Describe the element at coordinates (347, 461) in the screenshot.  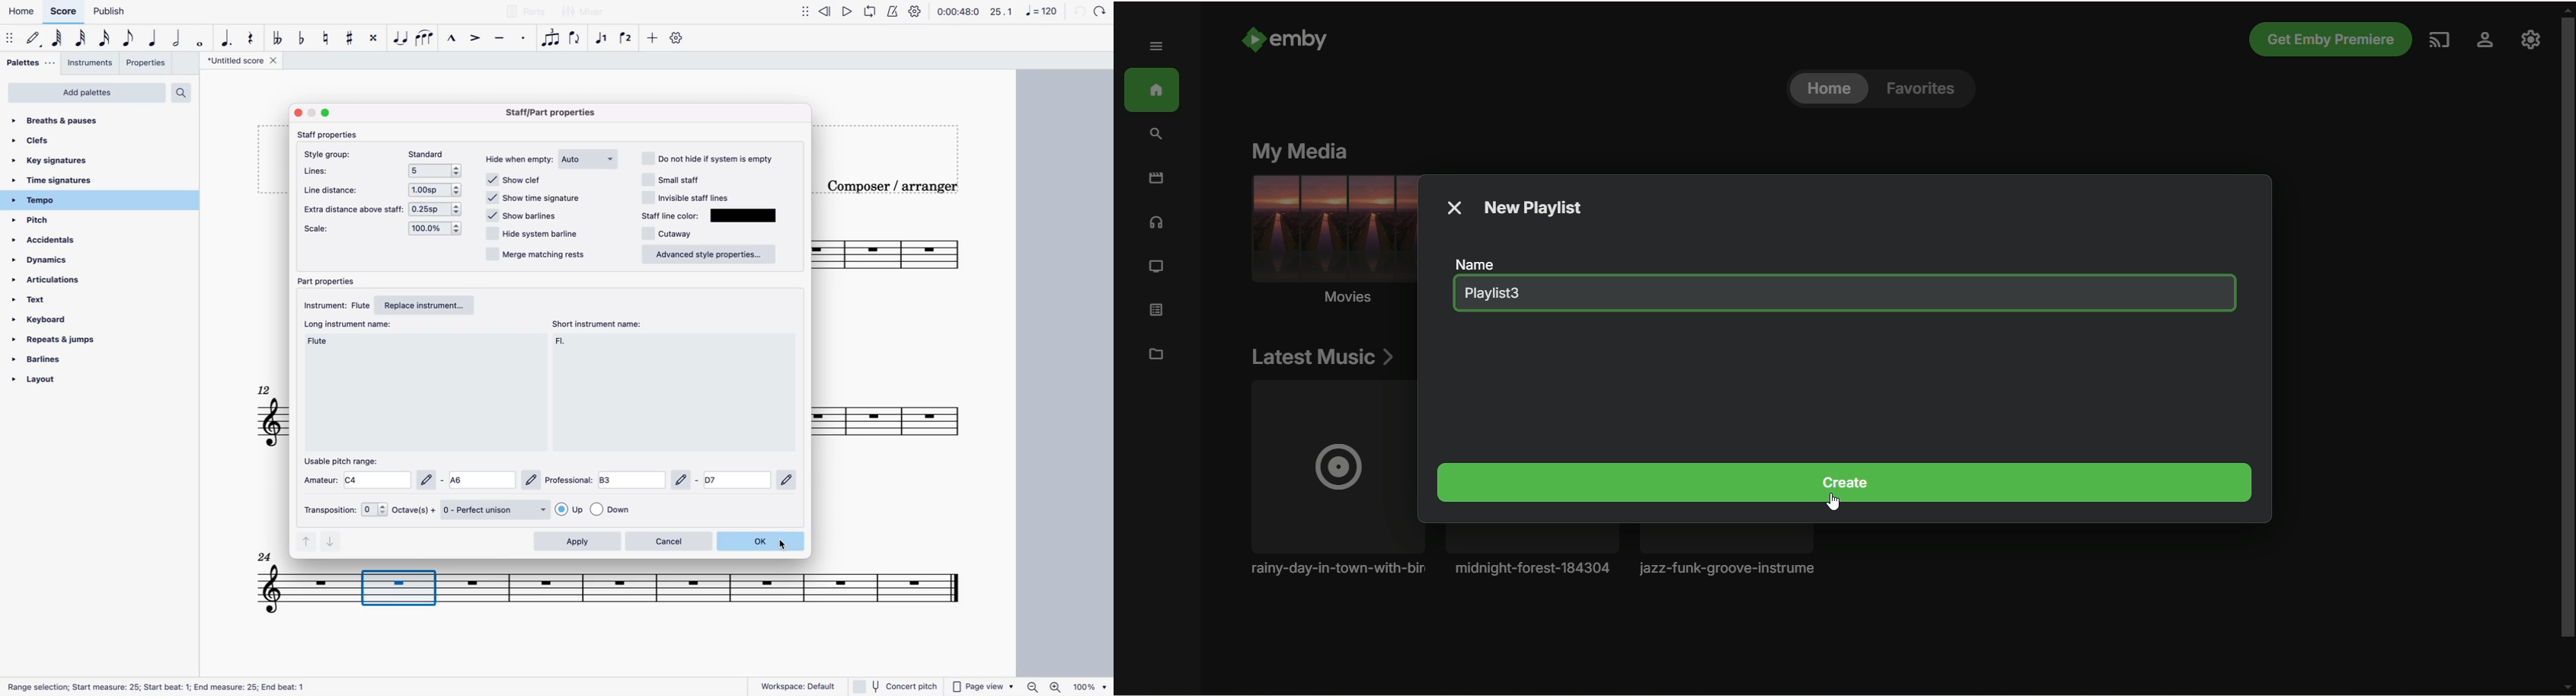
I see `usable pitch range` at that location.